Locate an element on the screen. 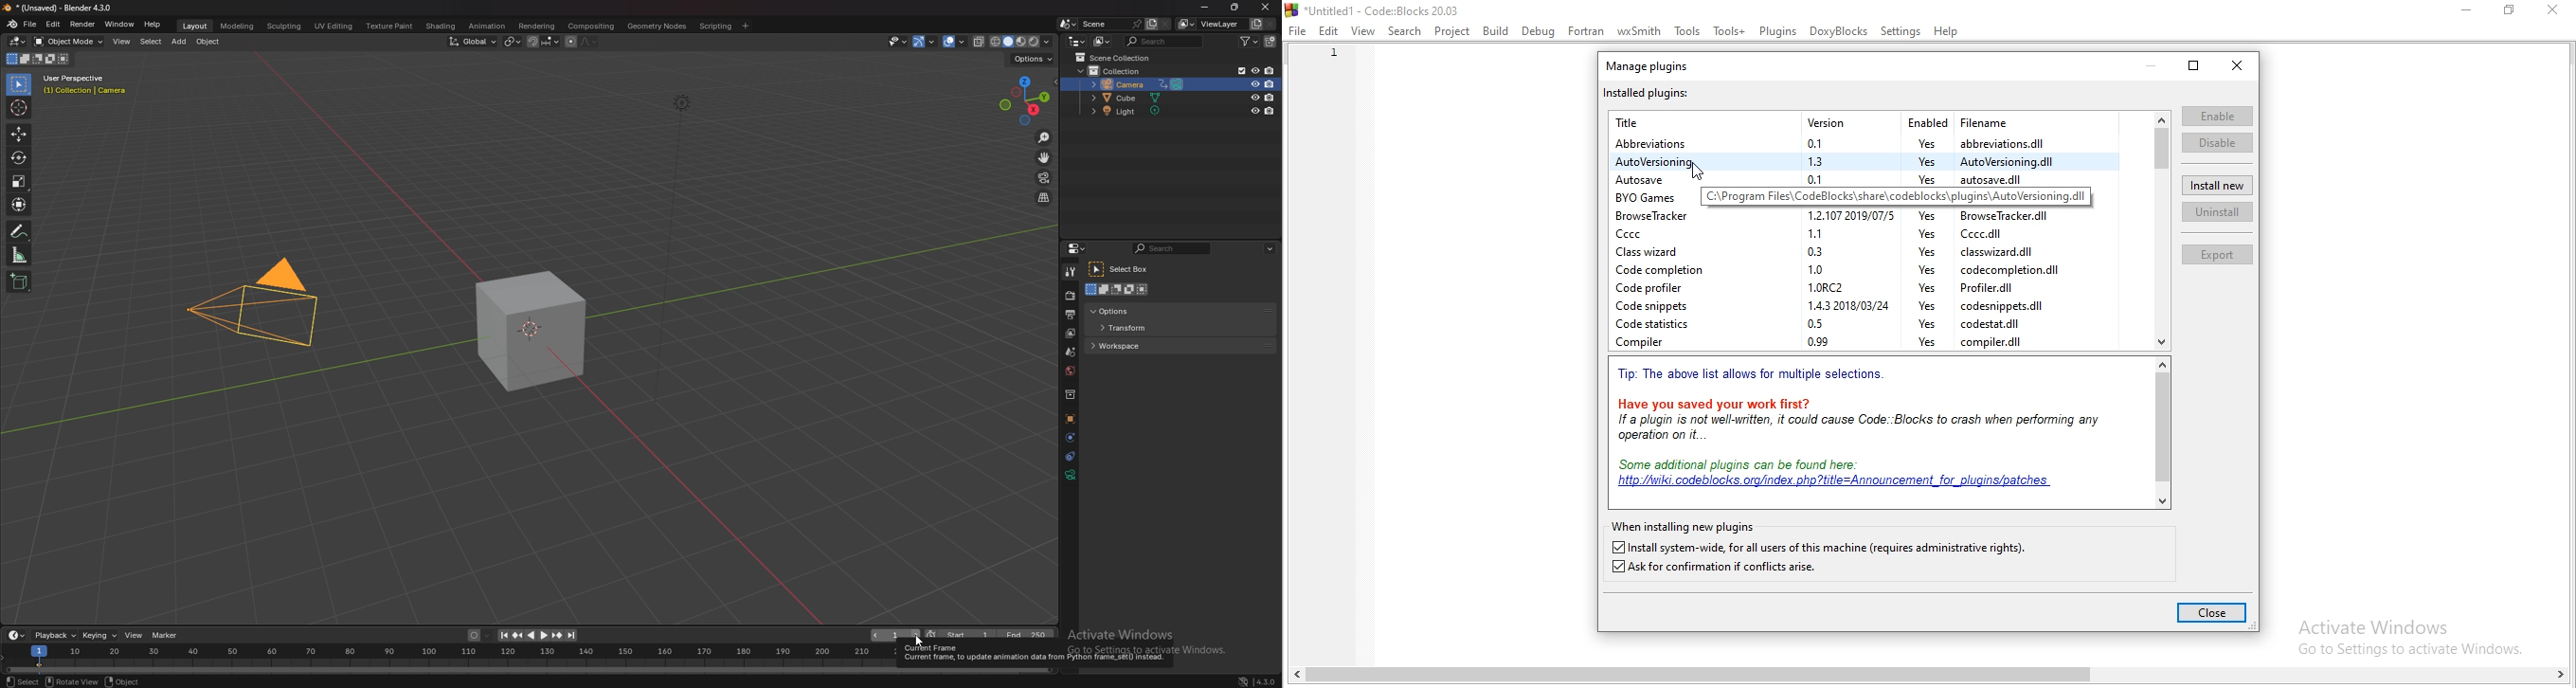 The height and width of the screenshot is (700, 2576). Fortran is located at coordinates (1586, 32).